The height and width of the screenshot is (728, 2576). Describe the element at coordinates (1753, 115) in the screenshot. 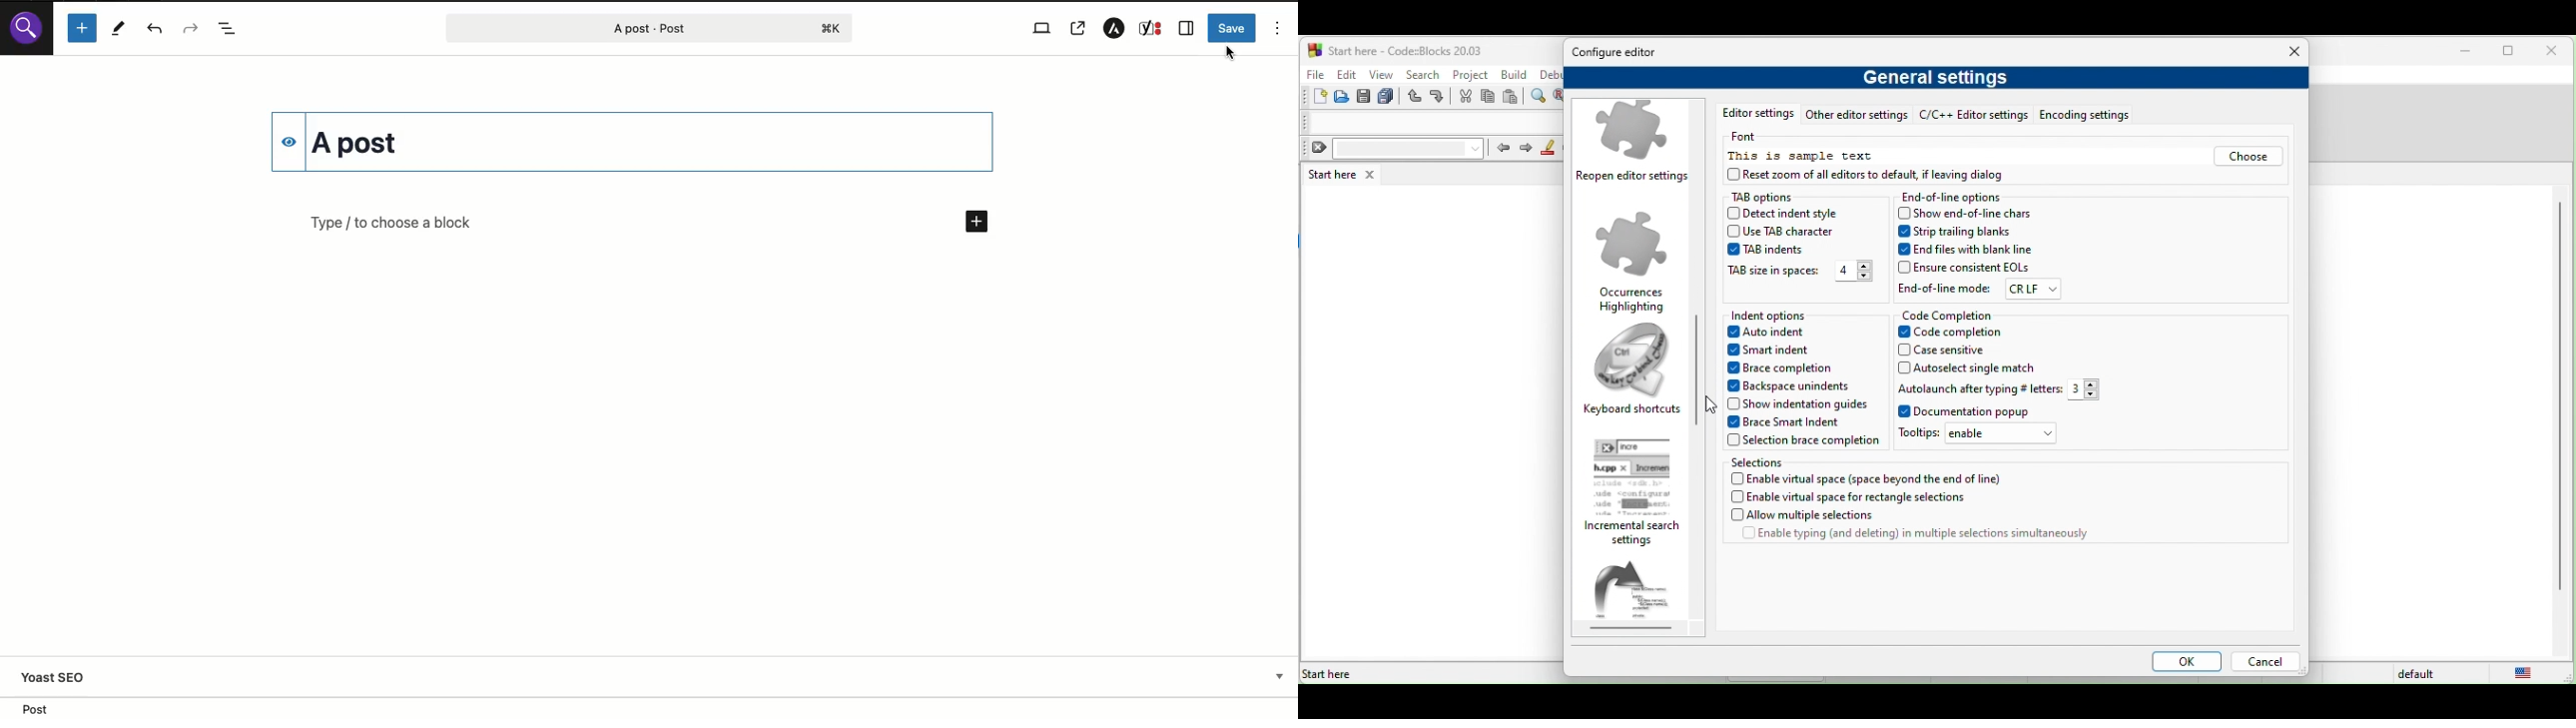

I see `editor setting` at that location.